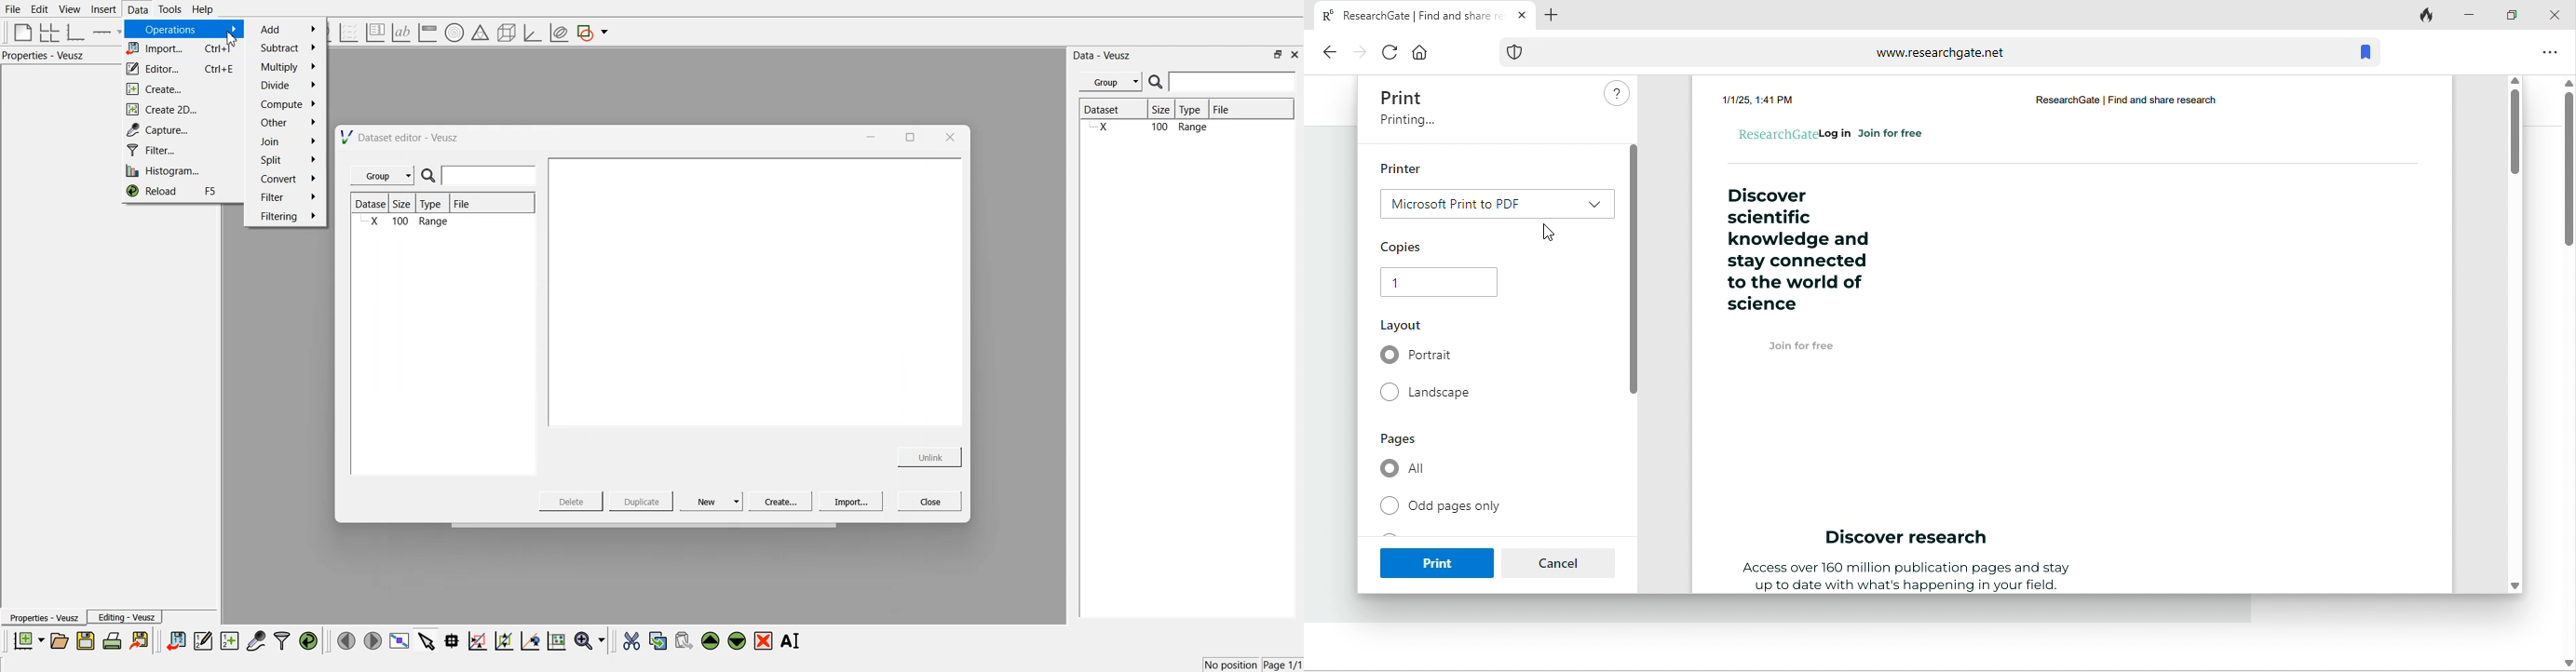 The height and width of the screenshot is (672, 2576). Describe the element at coordinates (594, 33) in the screenshot. I see `add a shape` at that location.